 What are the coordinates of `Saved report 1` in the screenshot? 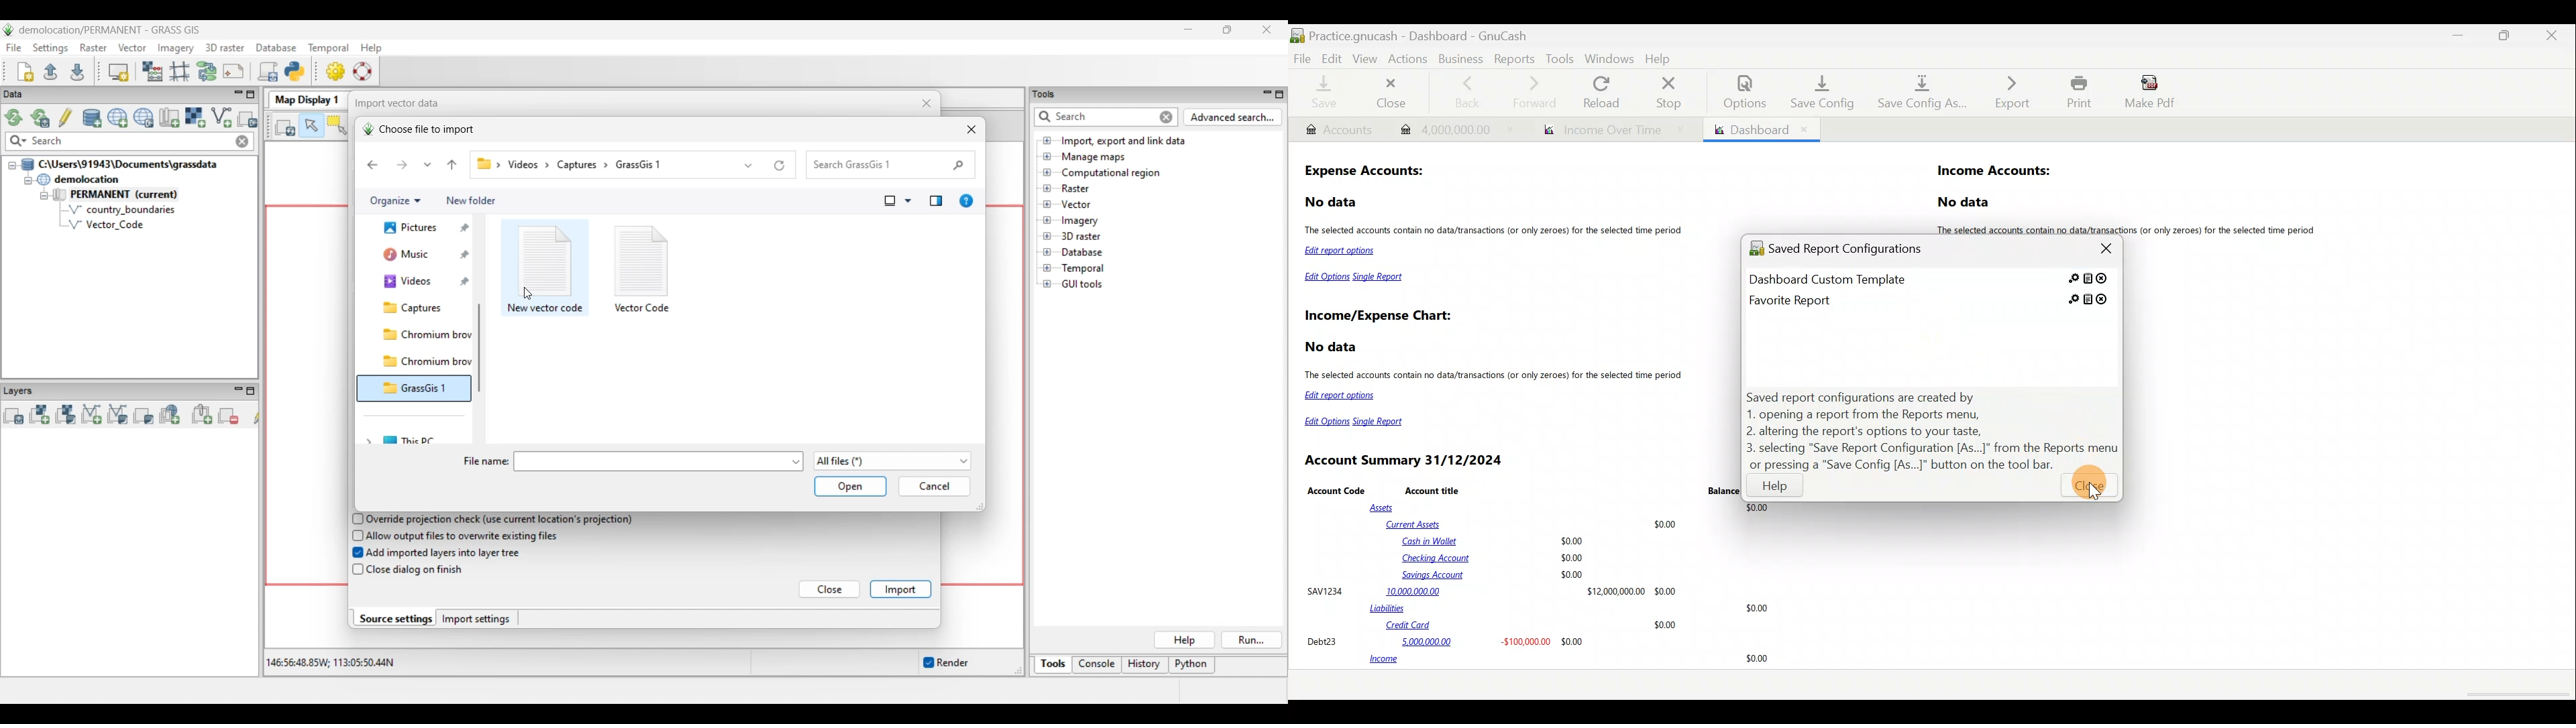 It's located at (1931, 278).